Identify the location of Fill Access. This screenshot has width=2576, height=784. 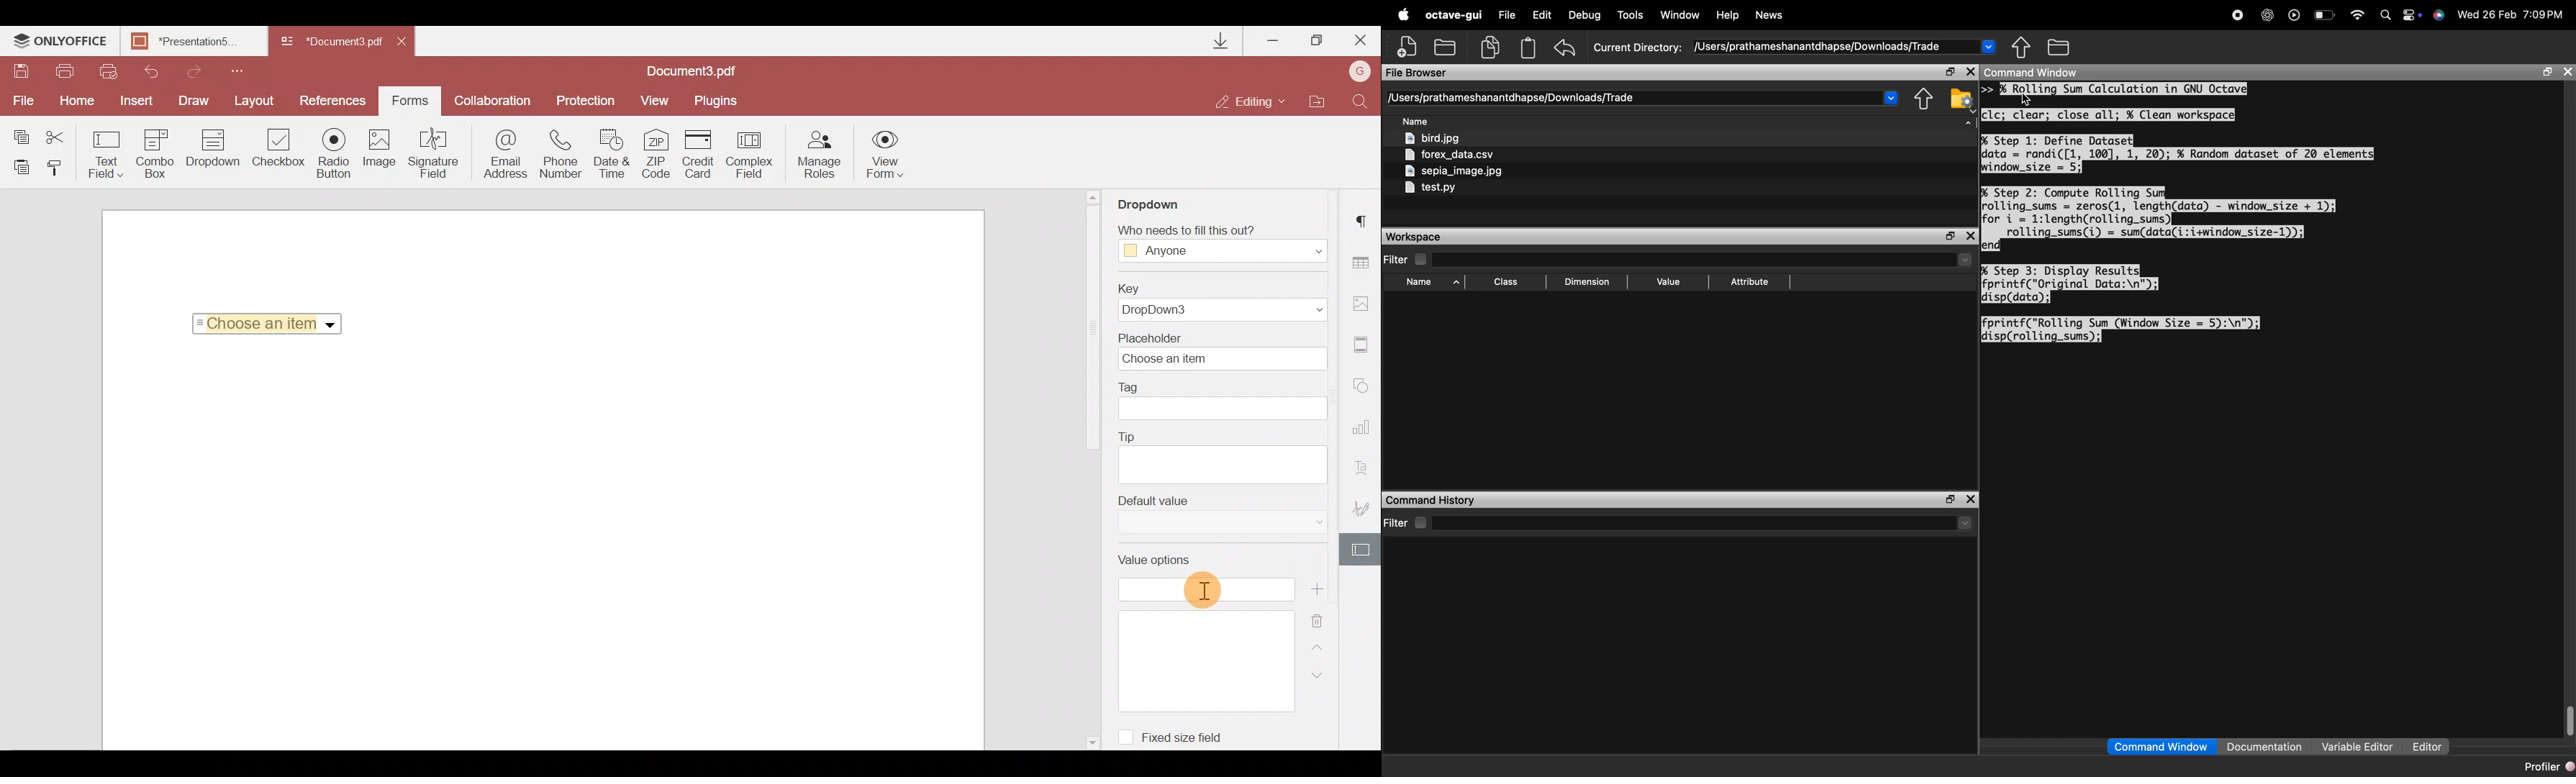
(1219, 244).